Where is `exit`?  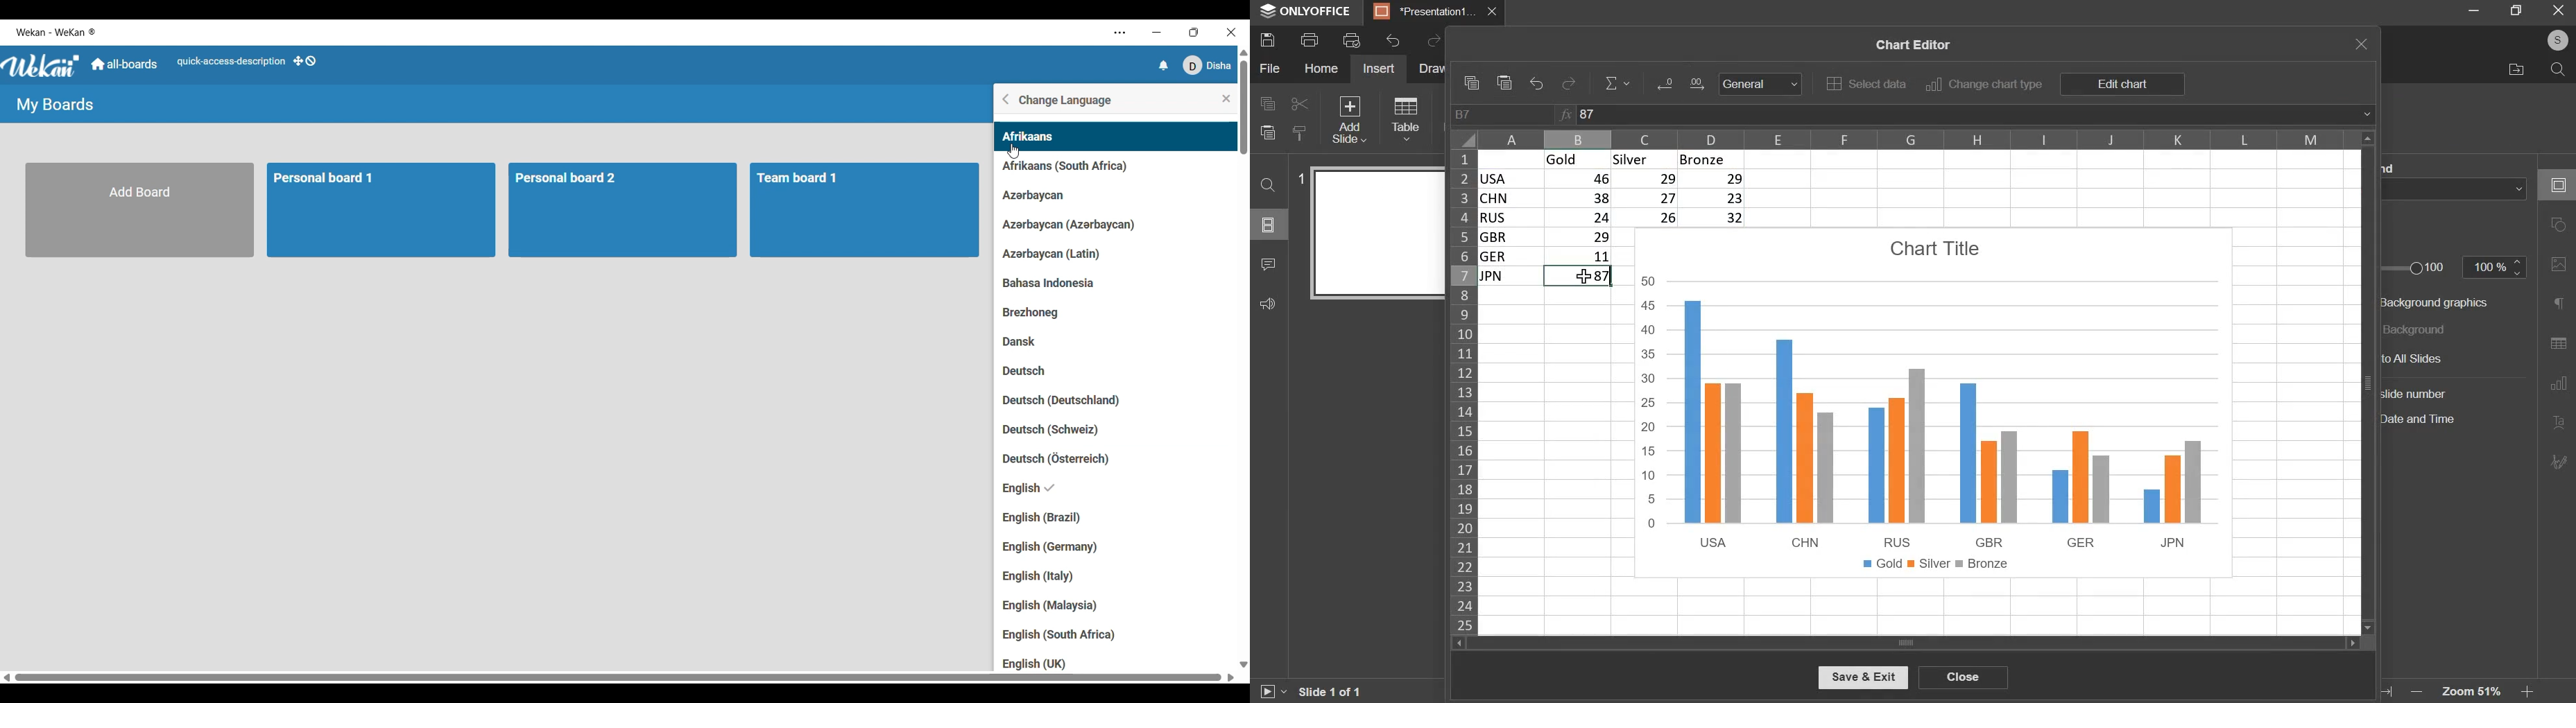
exit is located at coordinates (2362, 44).